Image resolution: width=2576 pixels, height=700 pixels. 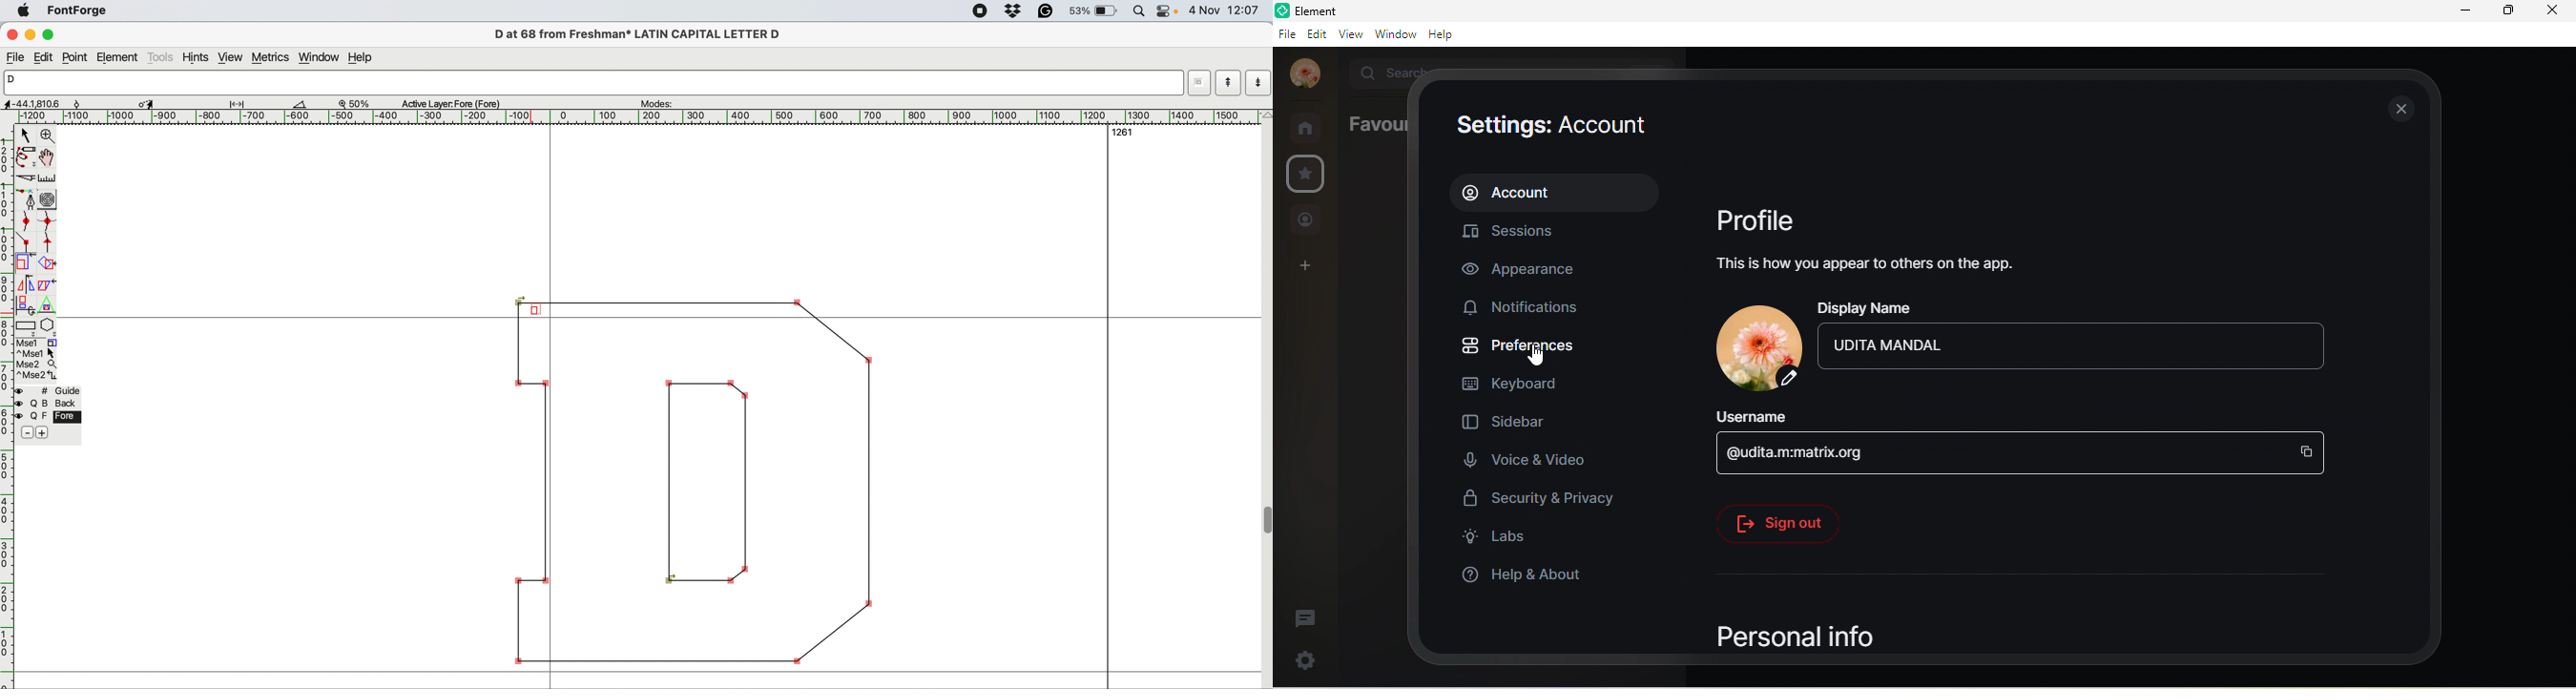 I want to click on settings: account, so click(x=1561, y=124).